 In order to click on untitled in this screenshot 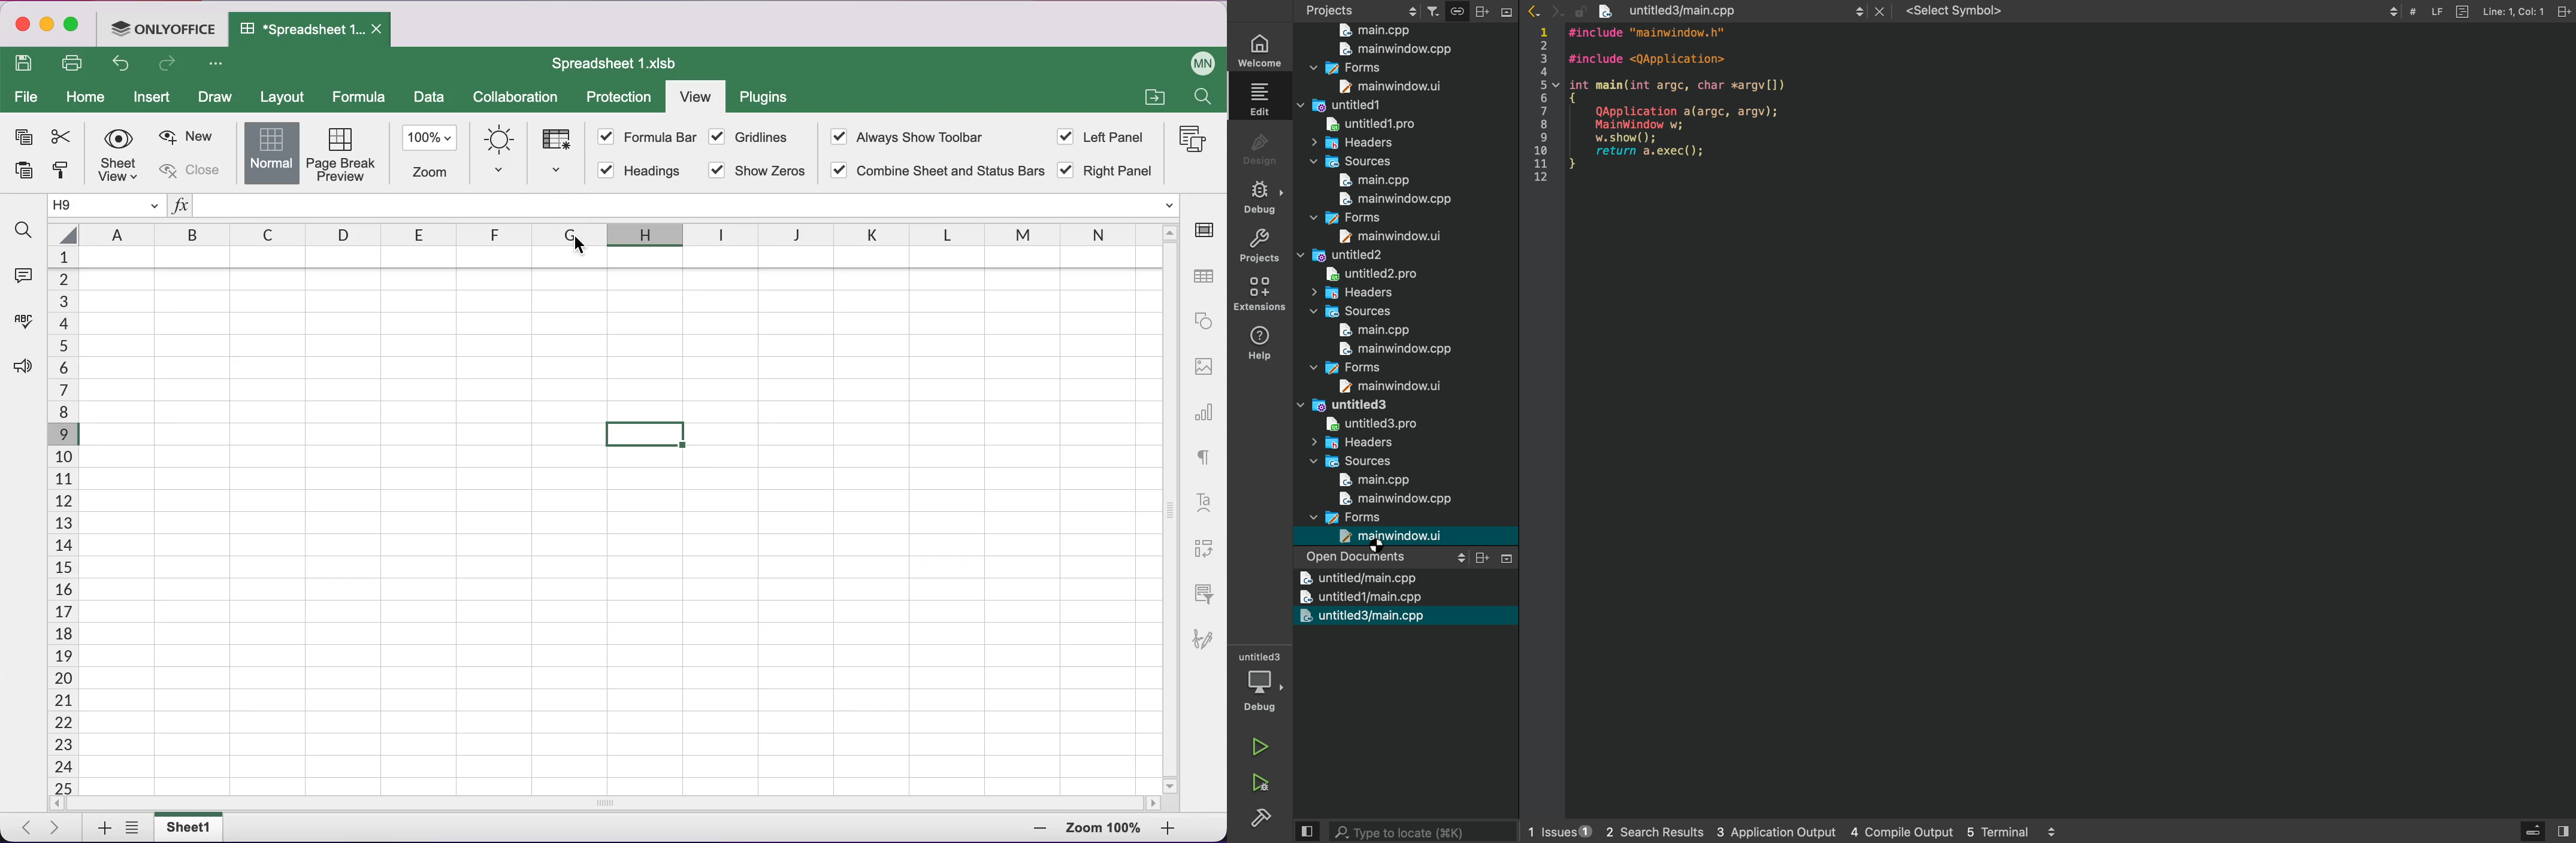, I will do `click(1364, 144)`.